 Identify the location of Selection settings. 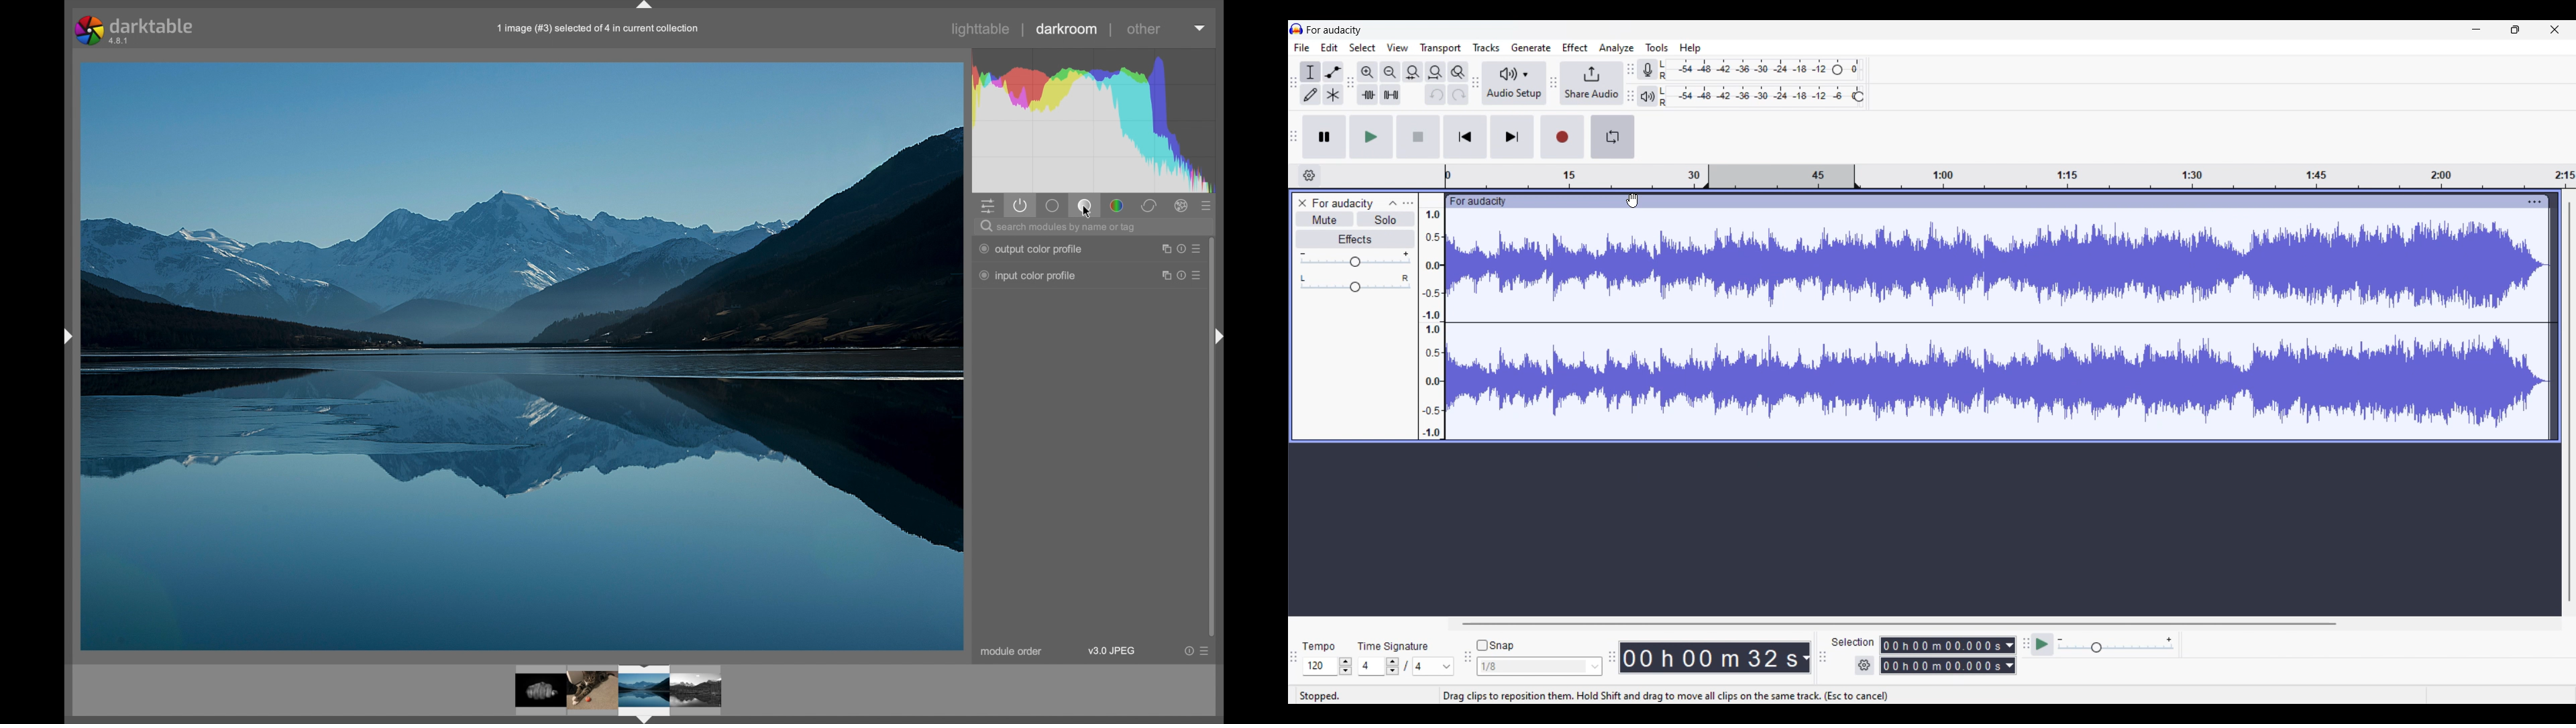
(1864, 665).